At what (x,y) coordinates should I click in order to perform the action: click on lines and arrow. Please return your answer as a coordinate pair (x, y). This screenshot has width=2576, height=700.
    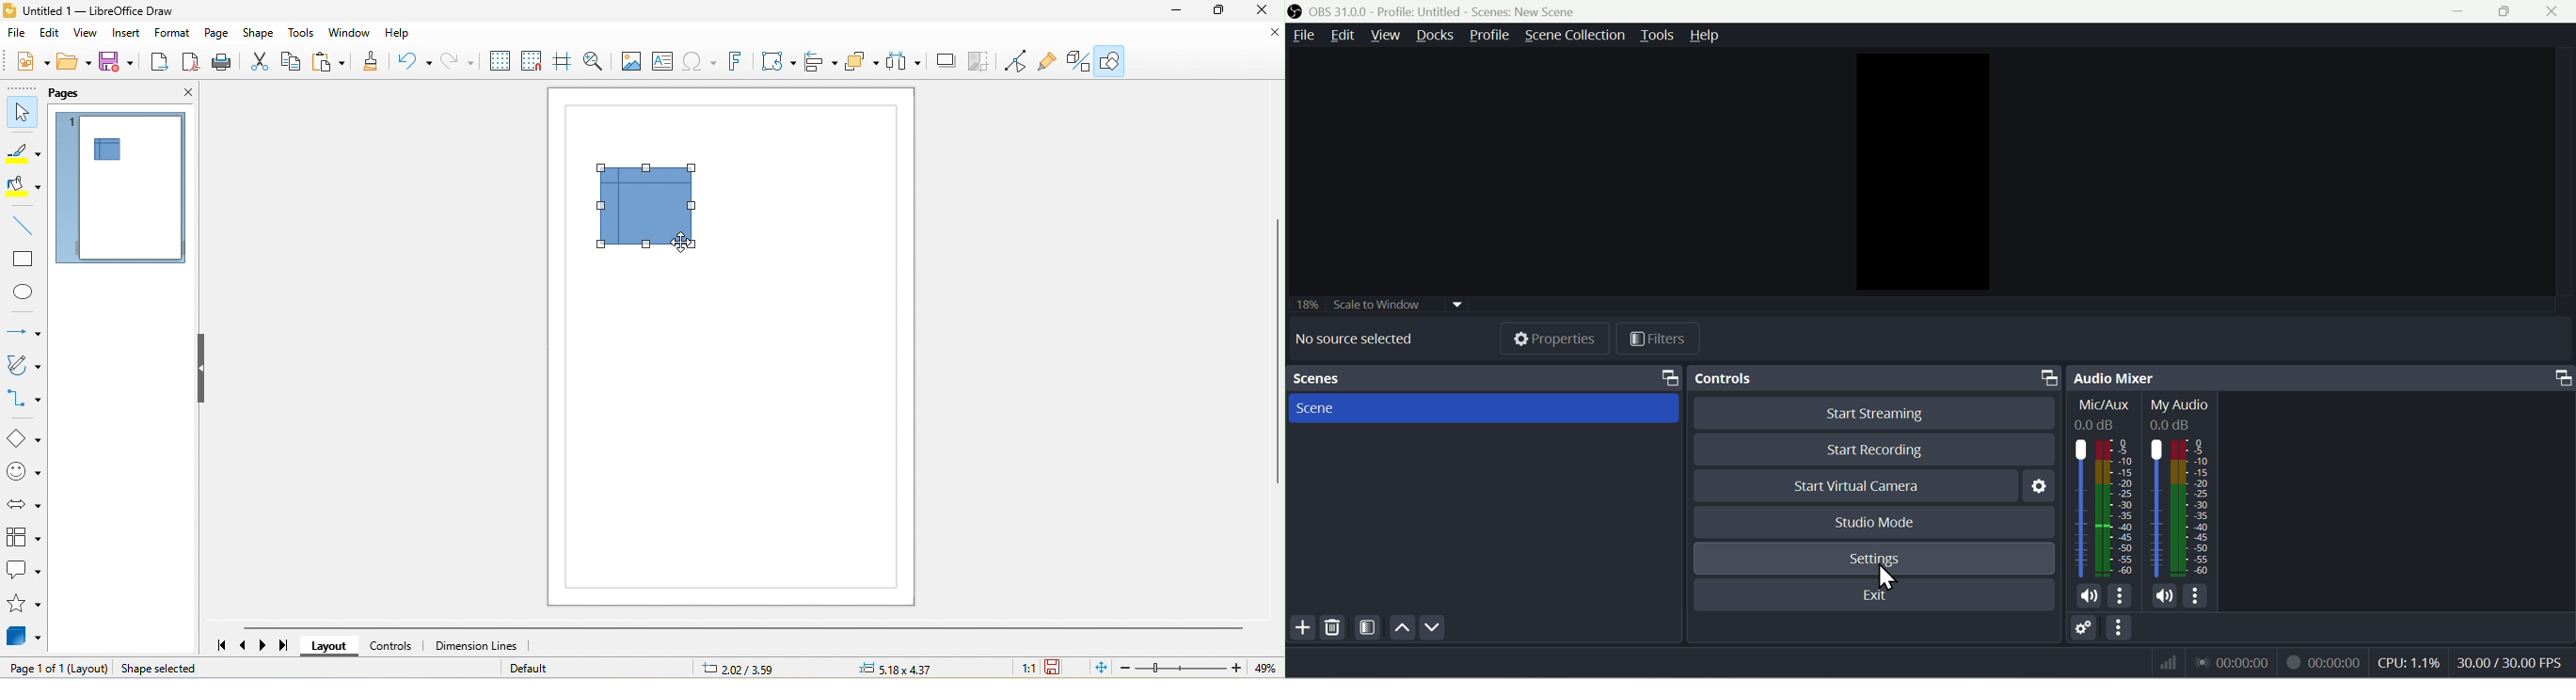
    Looking at the image, I should click on (23, 331).